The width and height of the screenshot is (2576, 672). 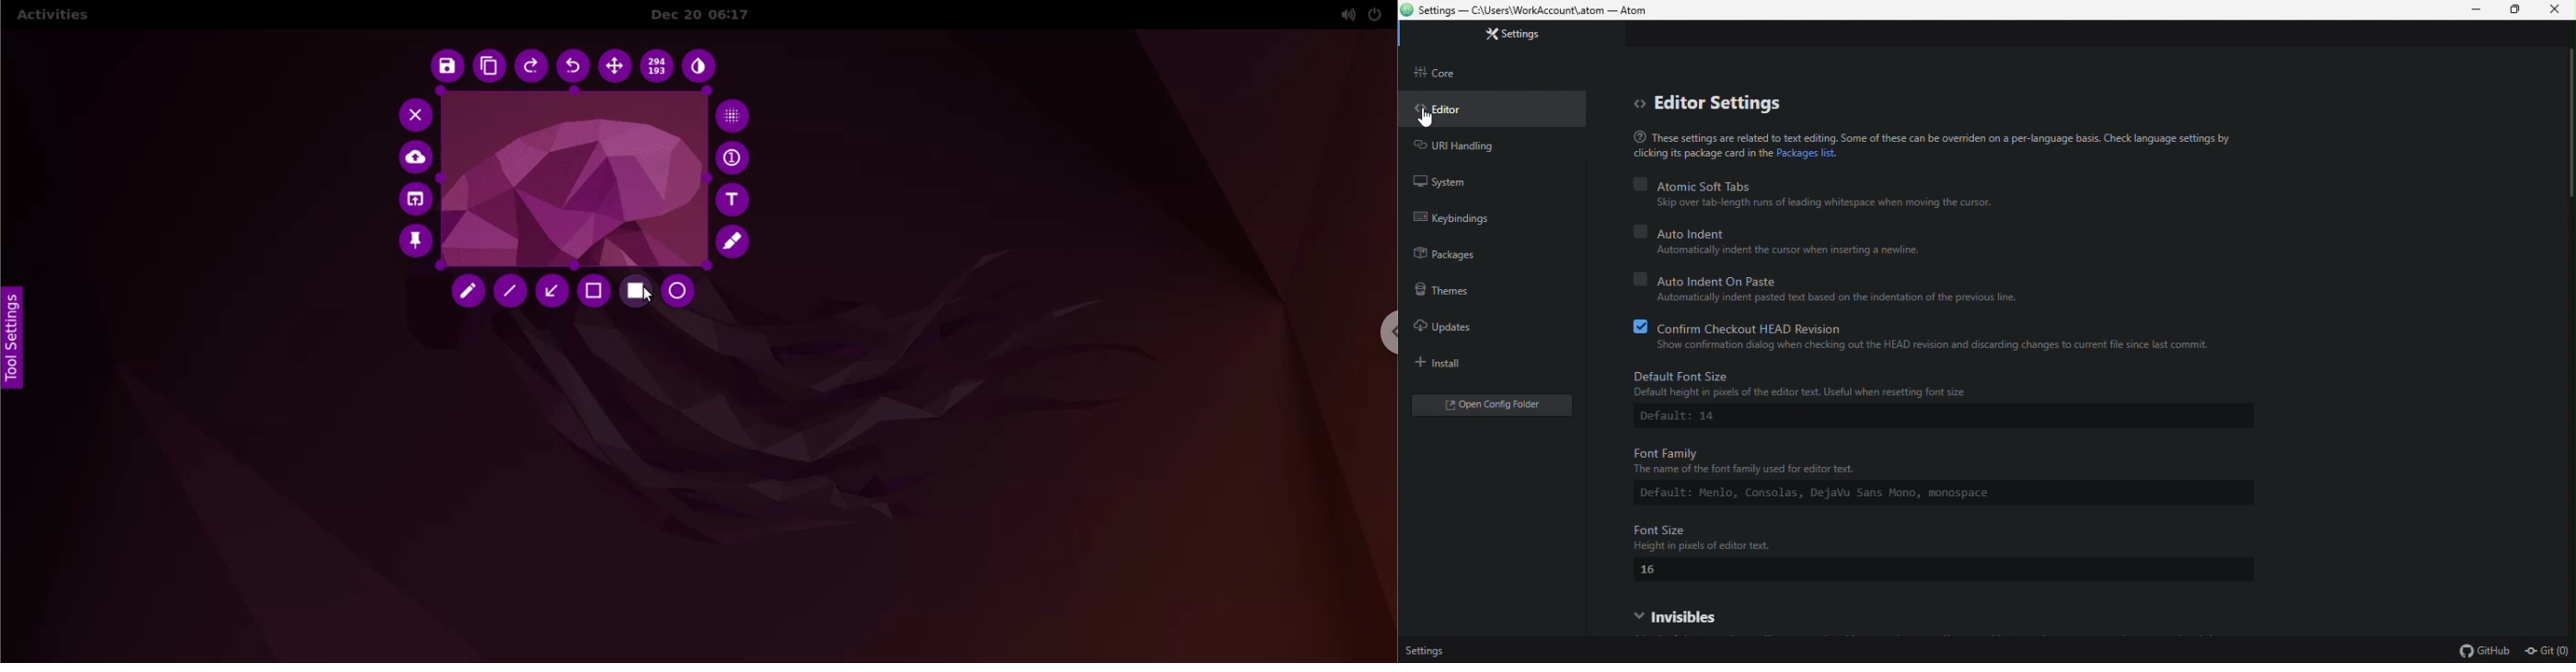 I want to click on Default: Menlo, Consolas, DejaVu Sans Mono, monospace, so click(x=1924, y=491).